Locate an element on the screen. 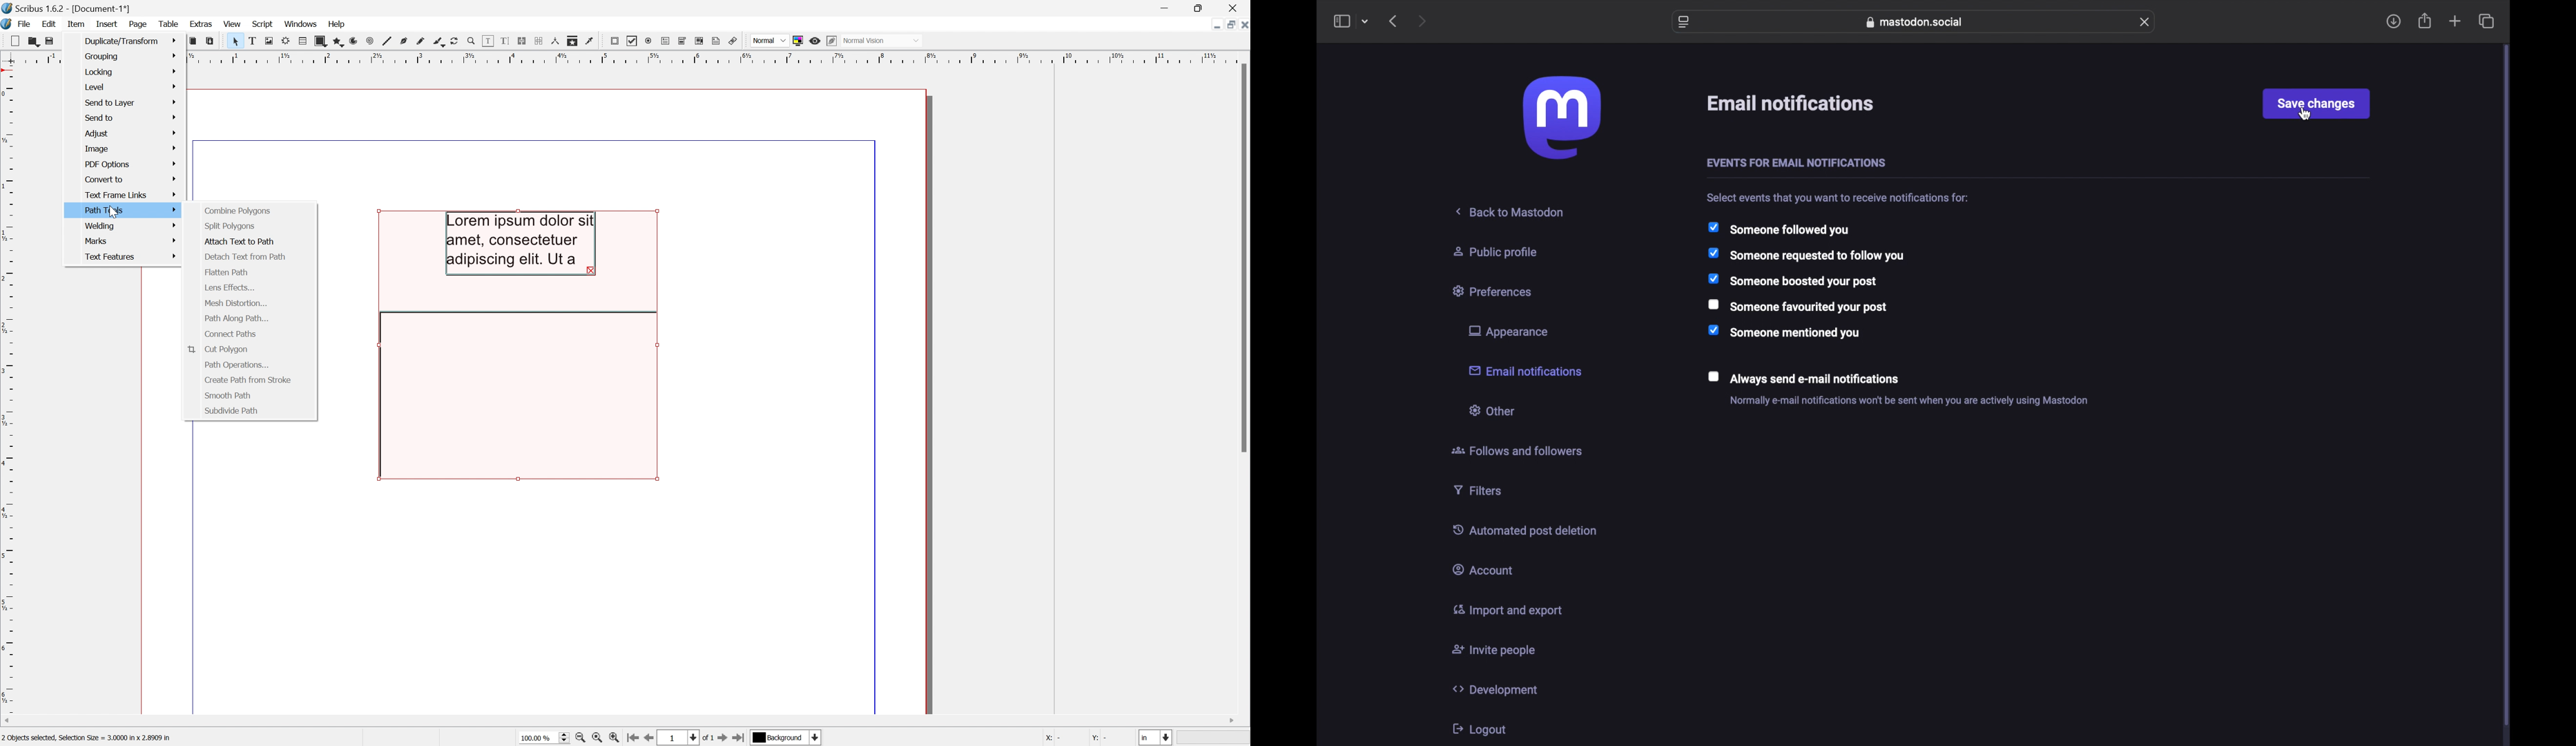 Image resolution: width=2576 pixels, height=756 pixels. info is located at coordinates (1909, 401).